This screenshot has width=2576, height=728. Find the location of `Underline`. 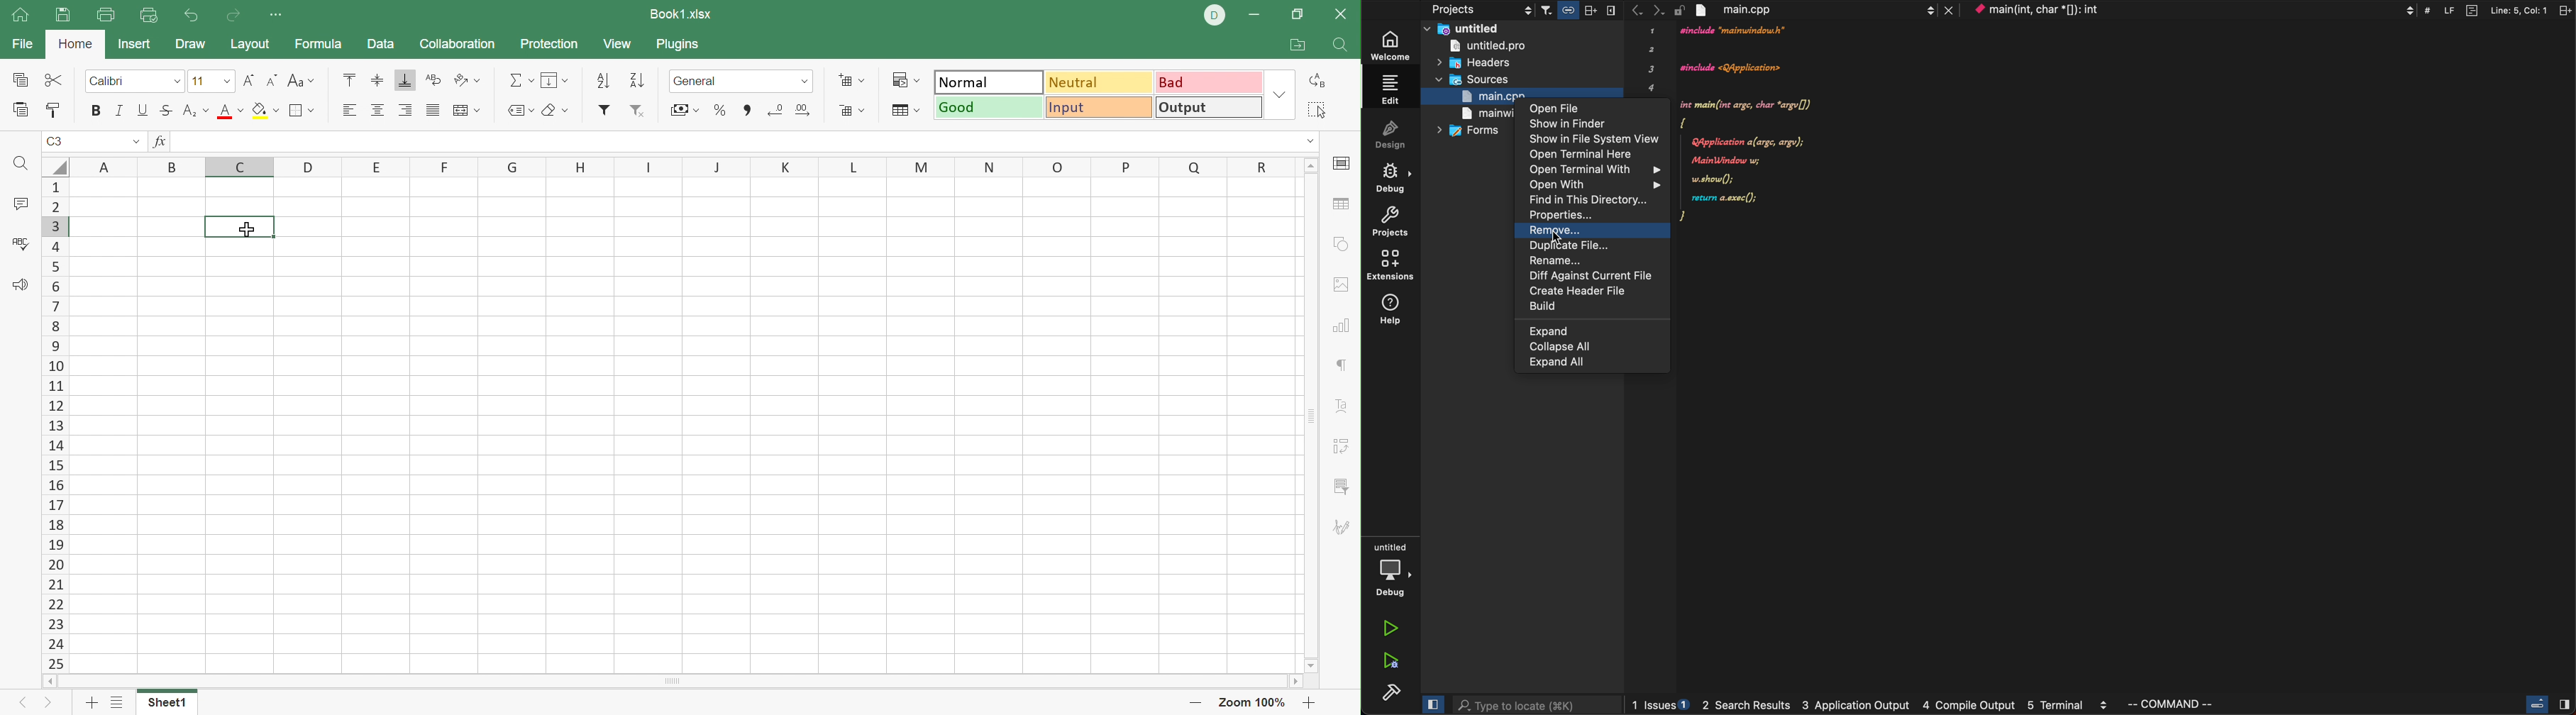

Underline is located at coordinates (144, 109).